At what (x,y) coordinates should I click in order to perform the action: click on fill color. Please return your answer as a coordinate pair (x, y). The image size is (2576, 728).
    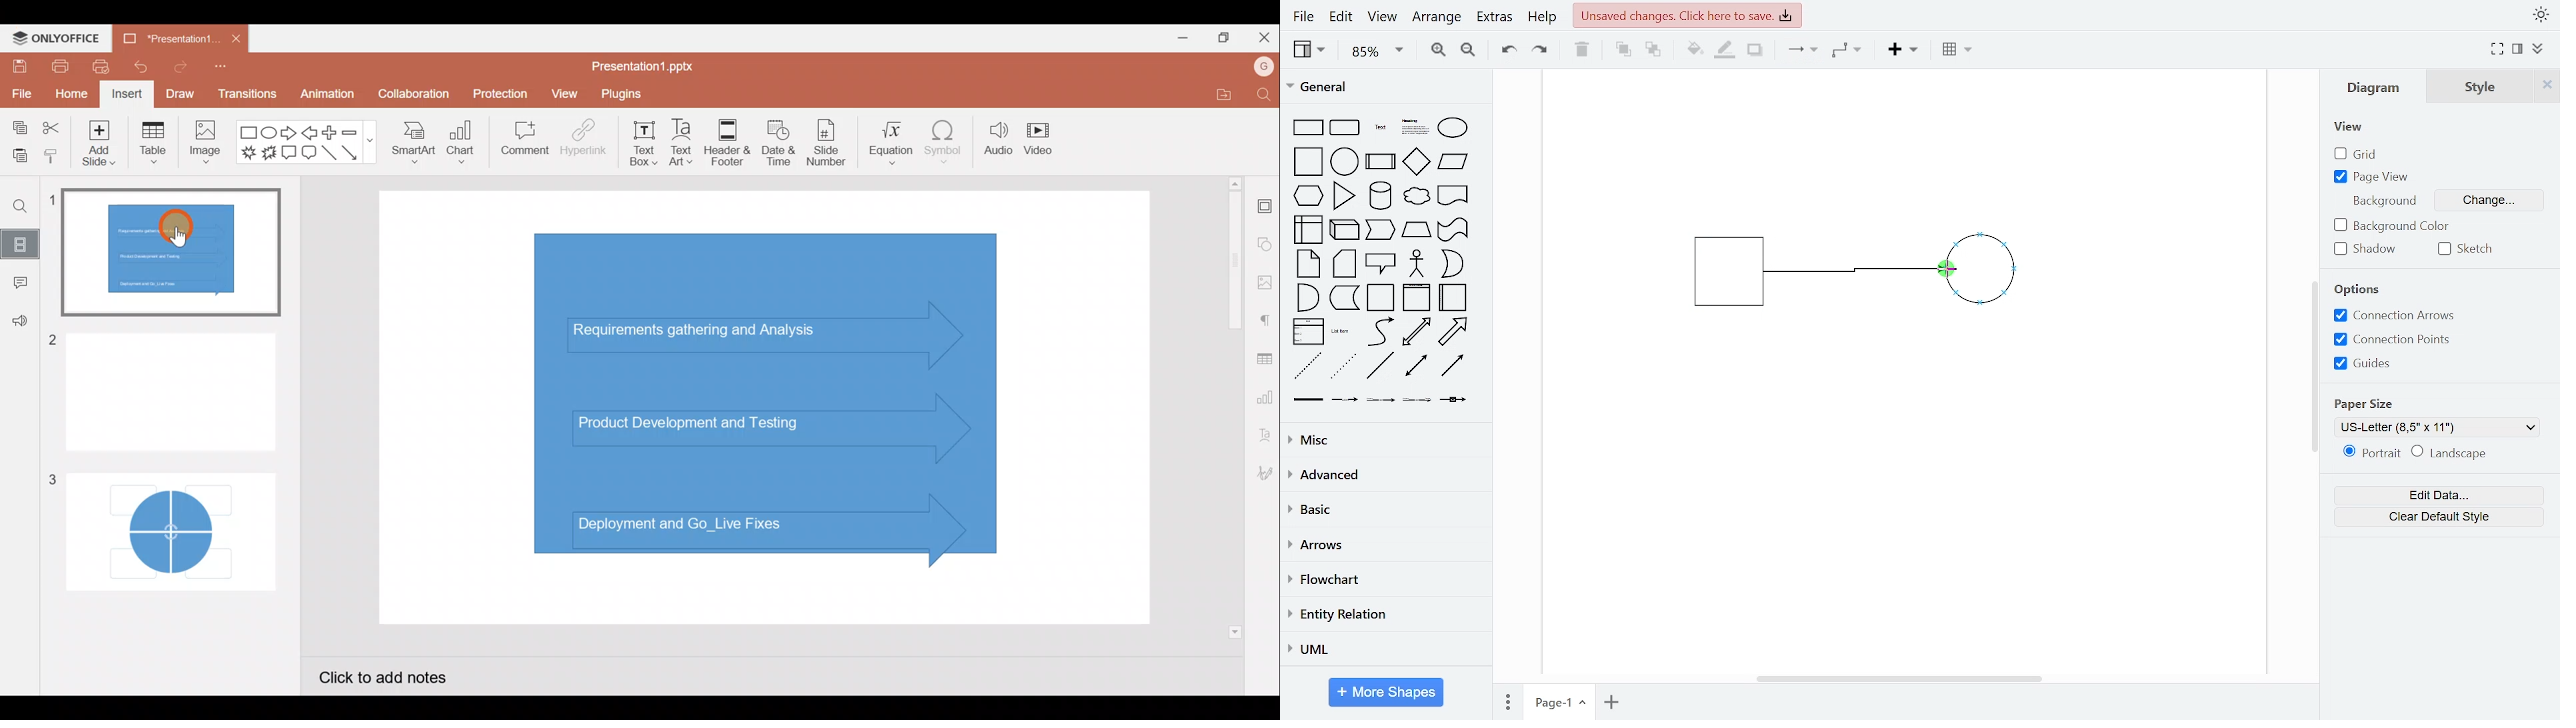
    Looking at the image, I should click on (1695, 50).